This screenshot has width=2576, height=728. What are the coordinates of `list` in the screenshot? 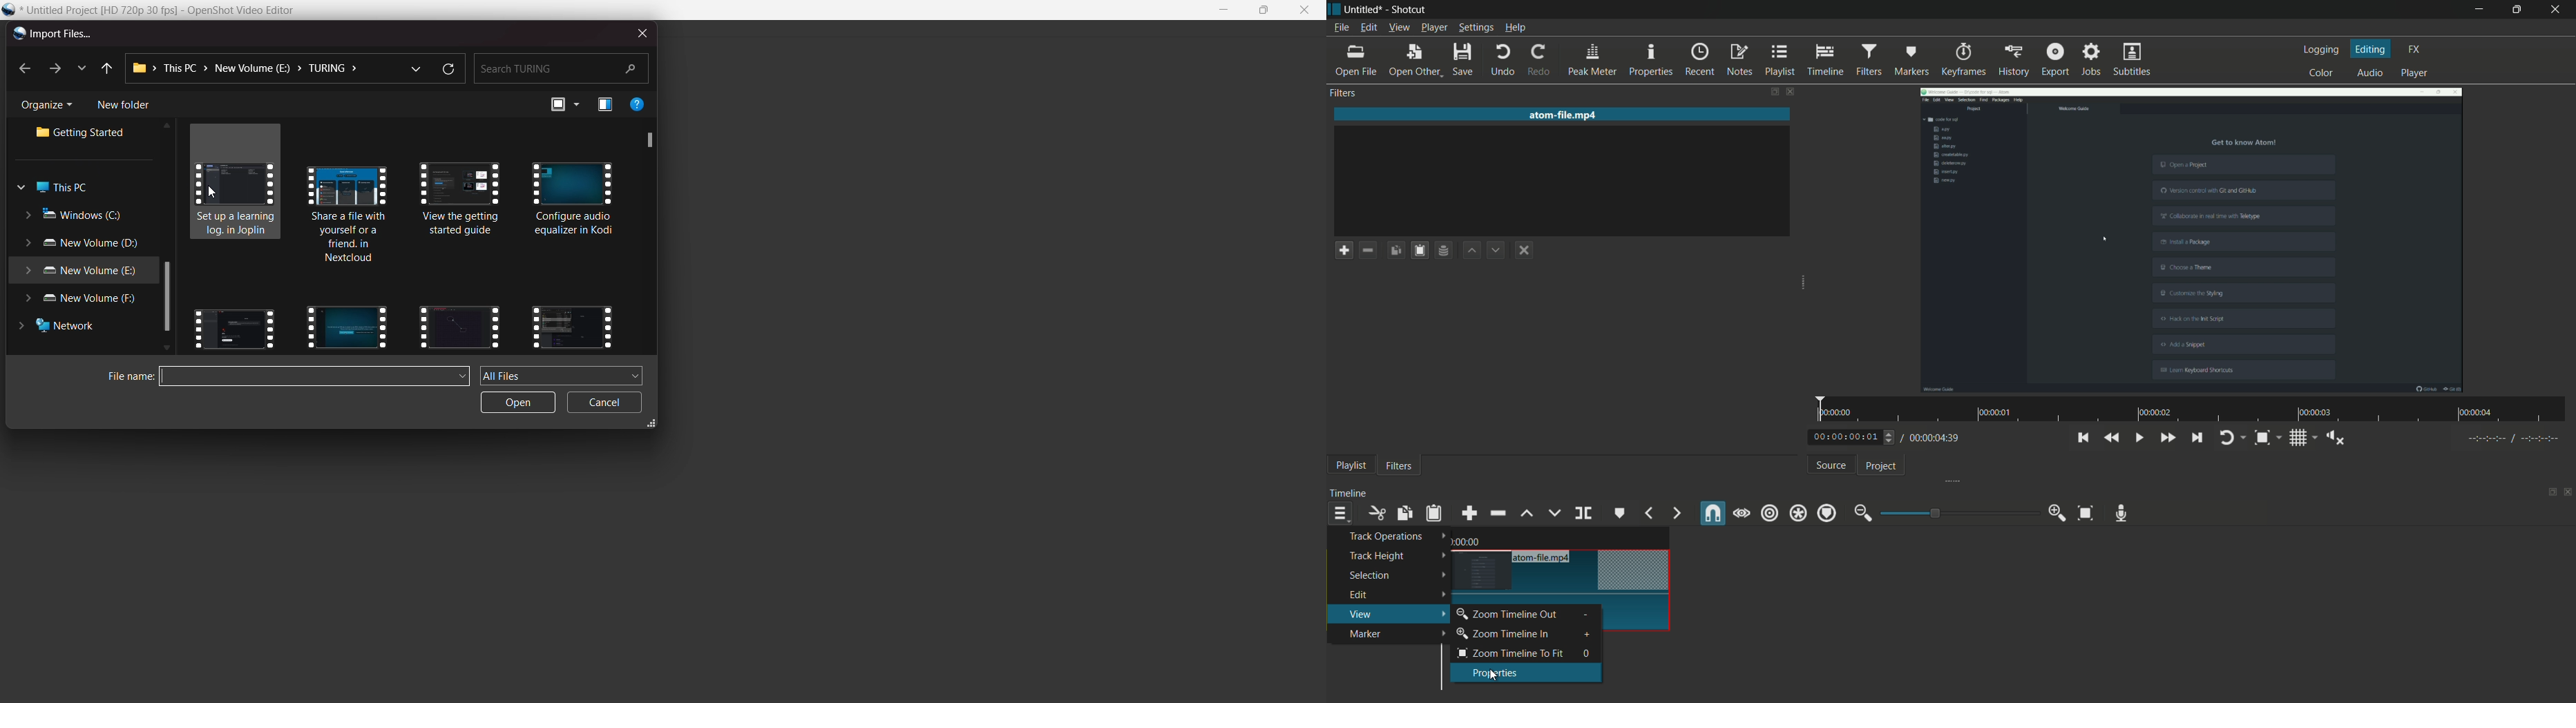 It's located at (80, 66).